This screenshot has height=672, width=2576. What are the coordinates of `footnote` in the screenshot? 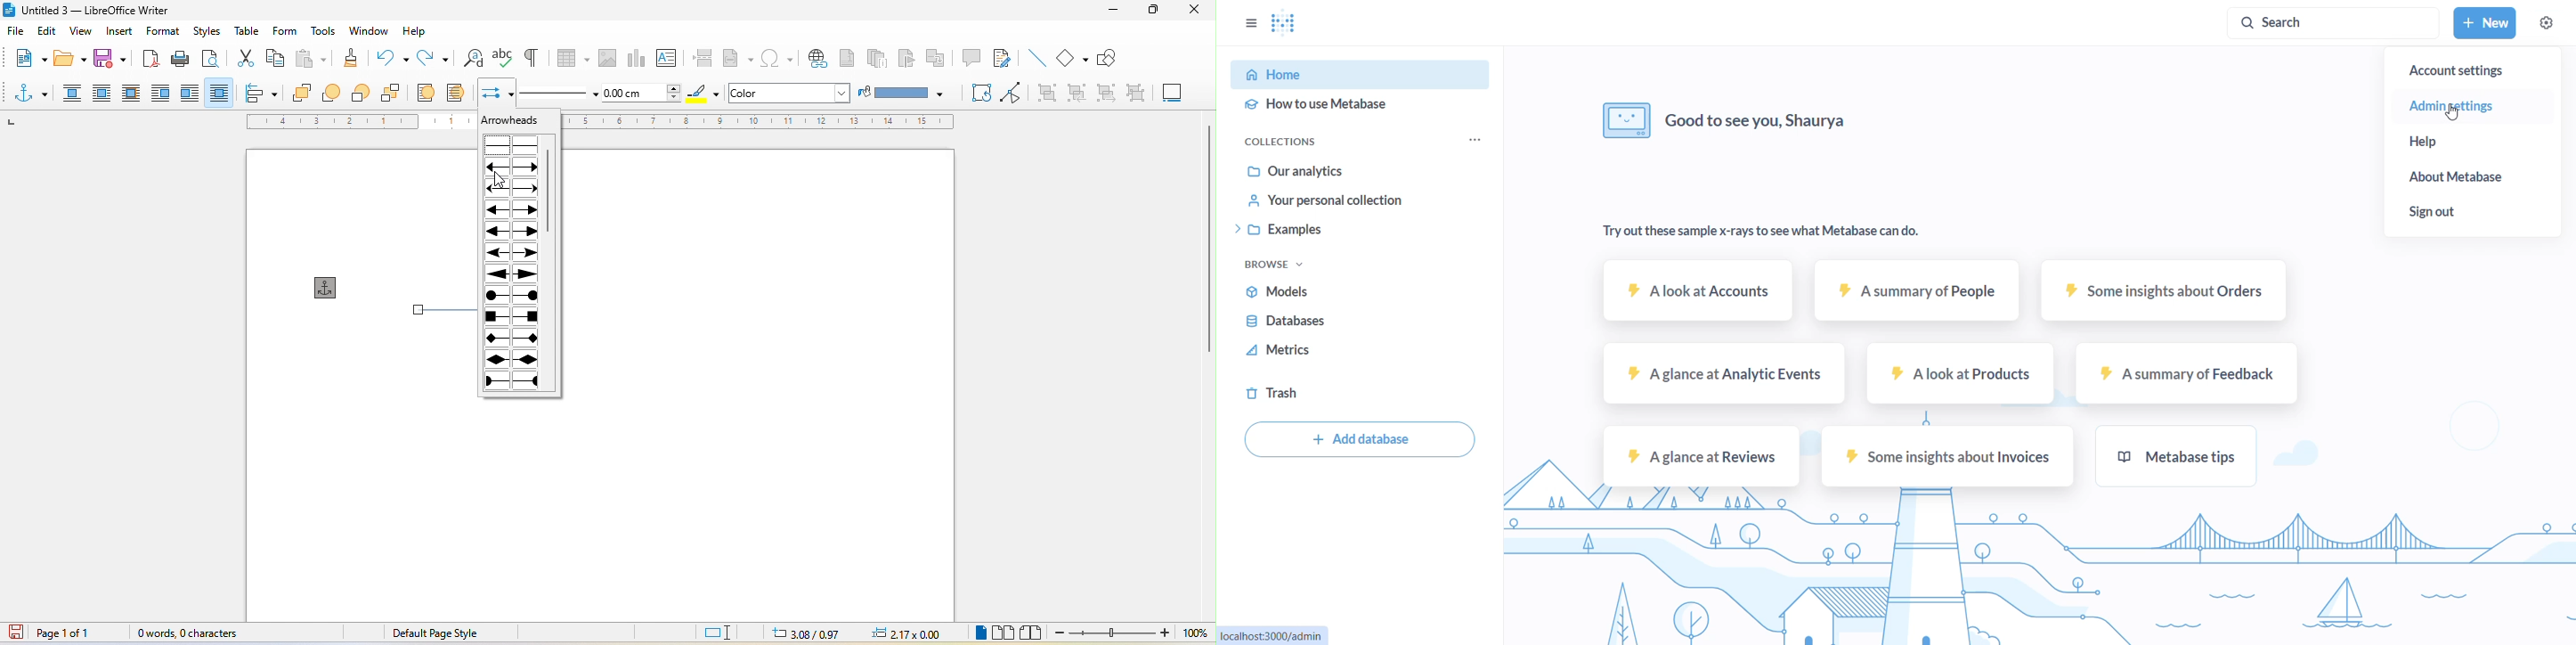 It's located at (848, 59).